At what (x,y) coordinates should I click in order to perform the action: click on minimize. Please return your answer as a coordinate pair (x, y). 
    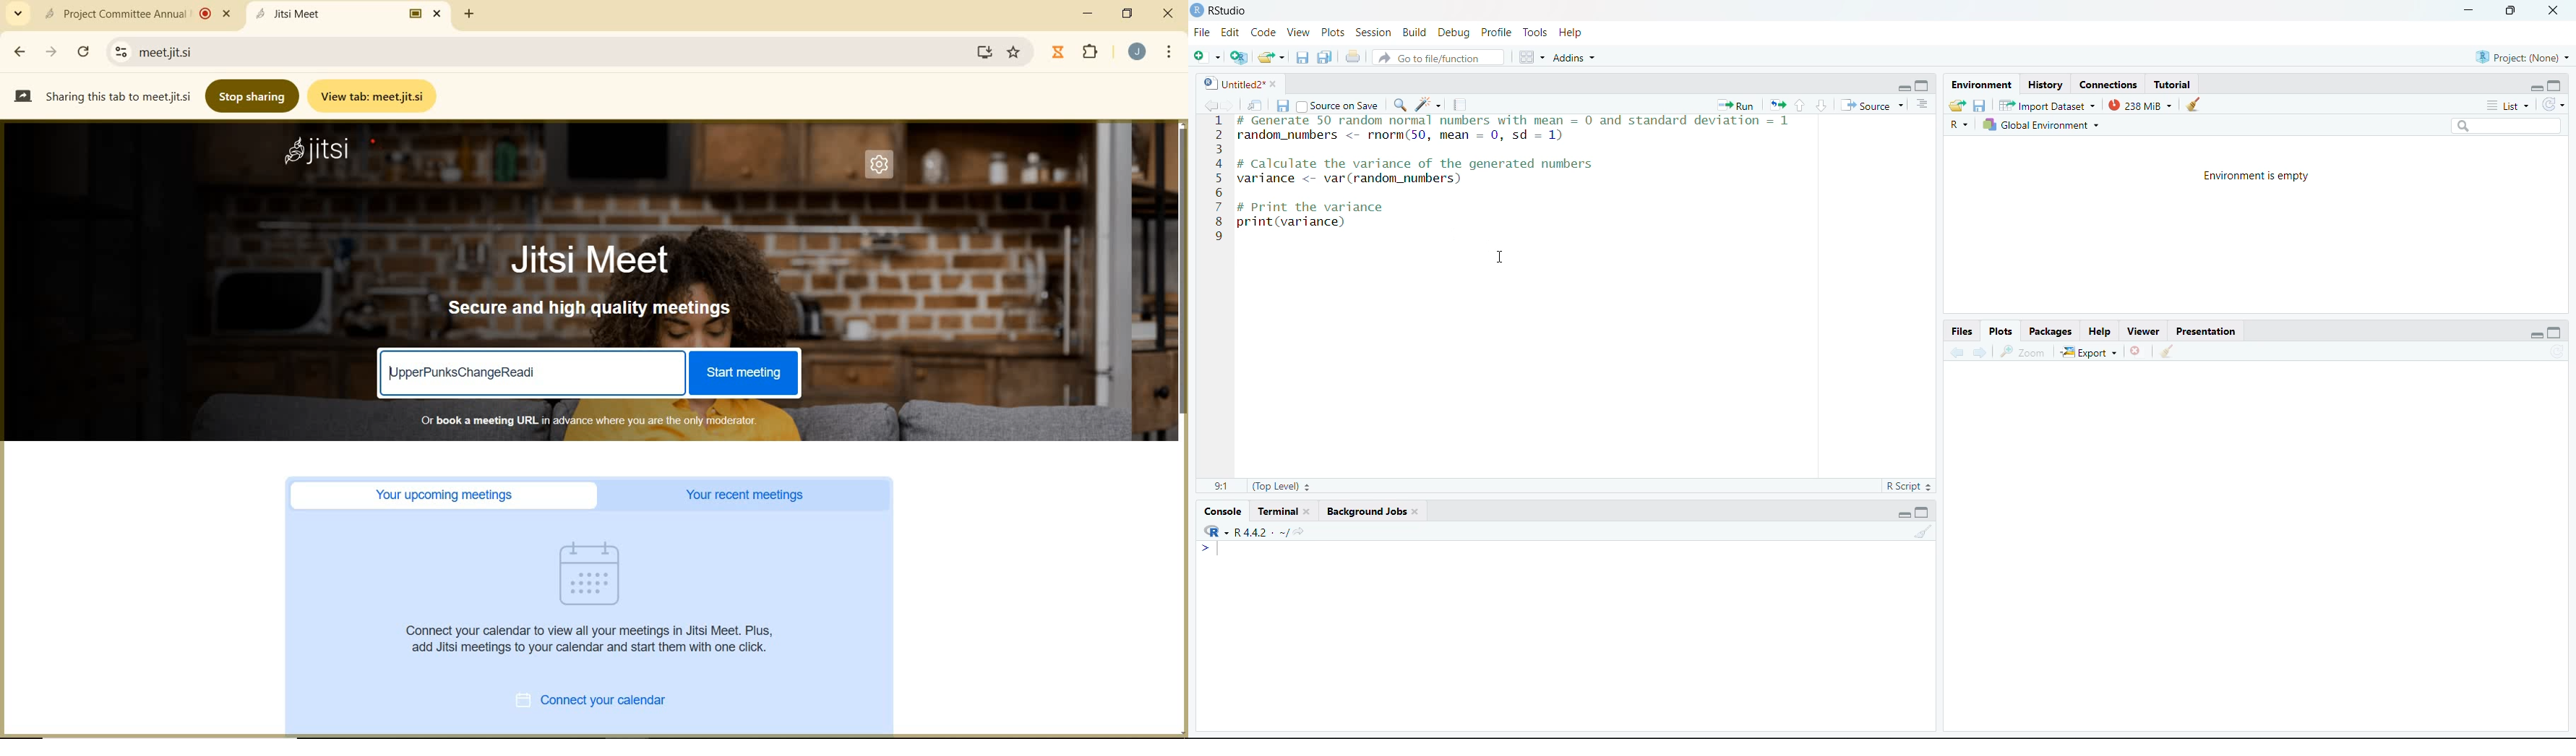
    Looking at the image, I should click on (2536, 90).